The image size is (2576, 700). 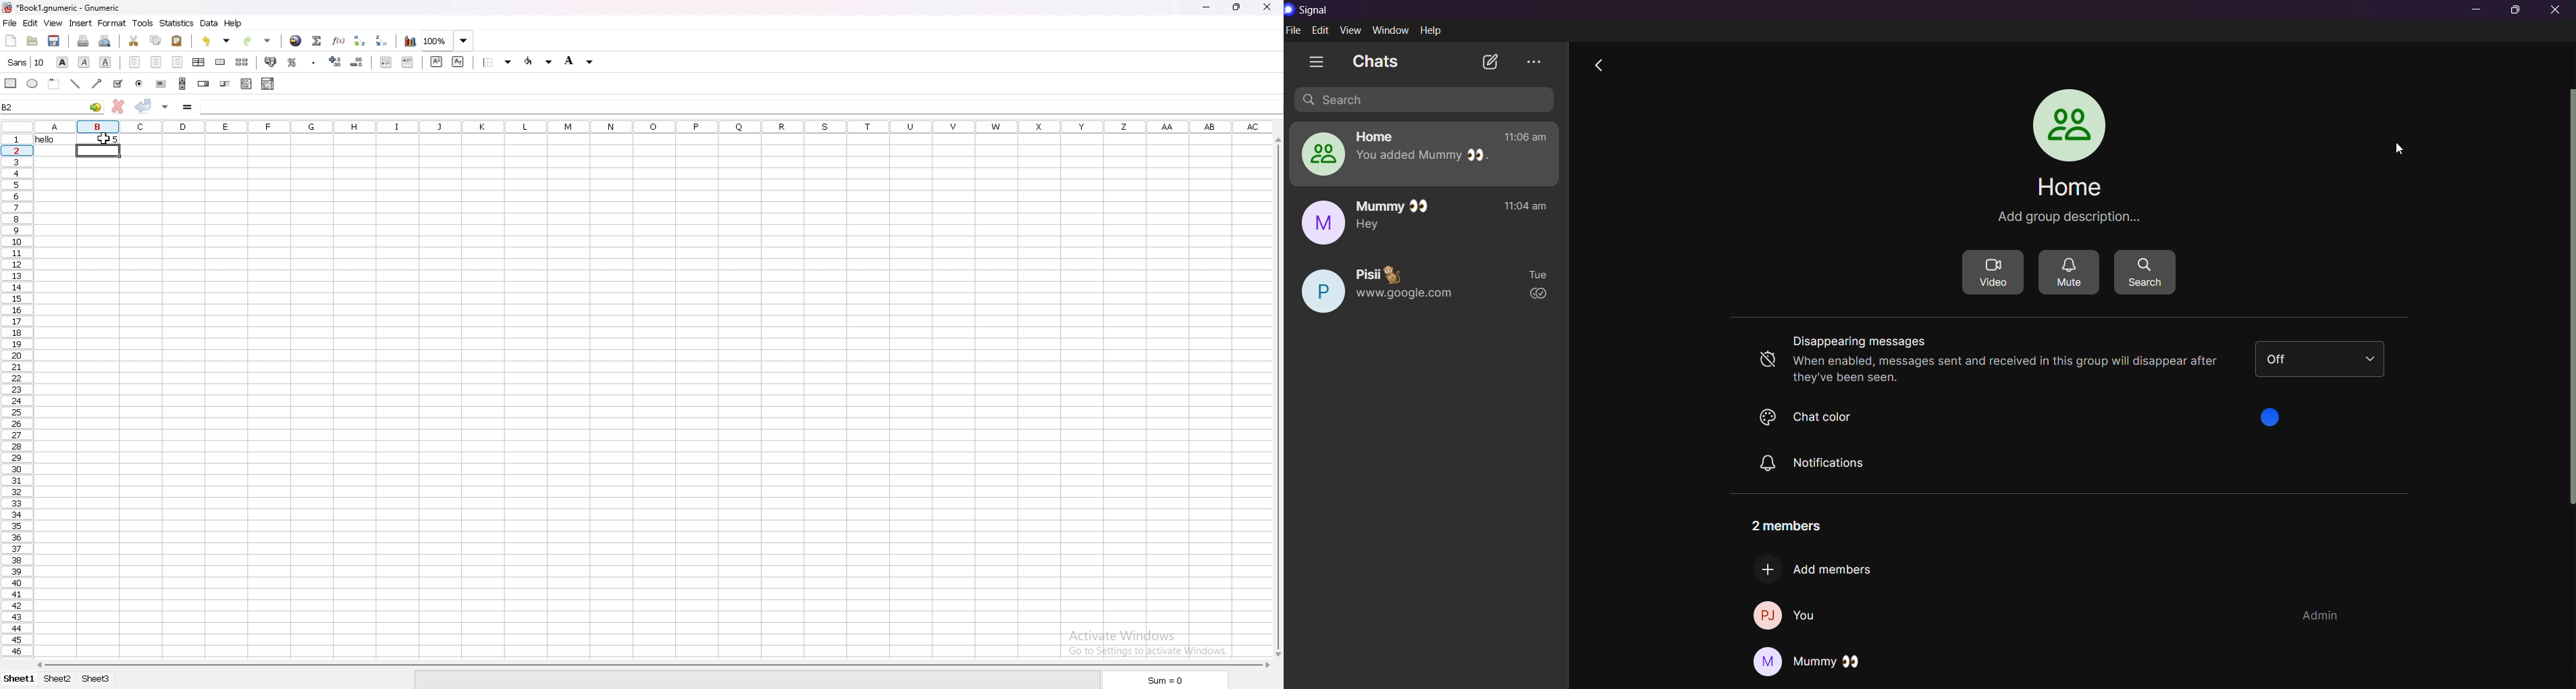 What do you see at coordinates (83, 41) in the screenshot?
I see `print` at bounding box center [83, 41].